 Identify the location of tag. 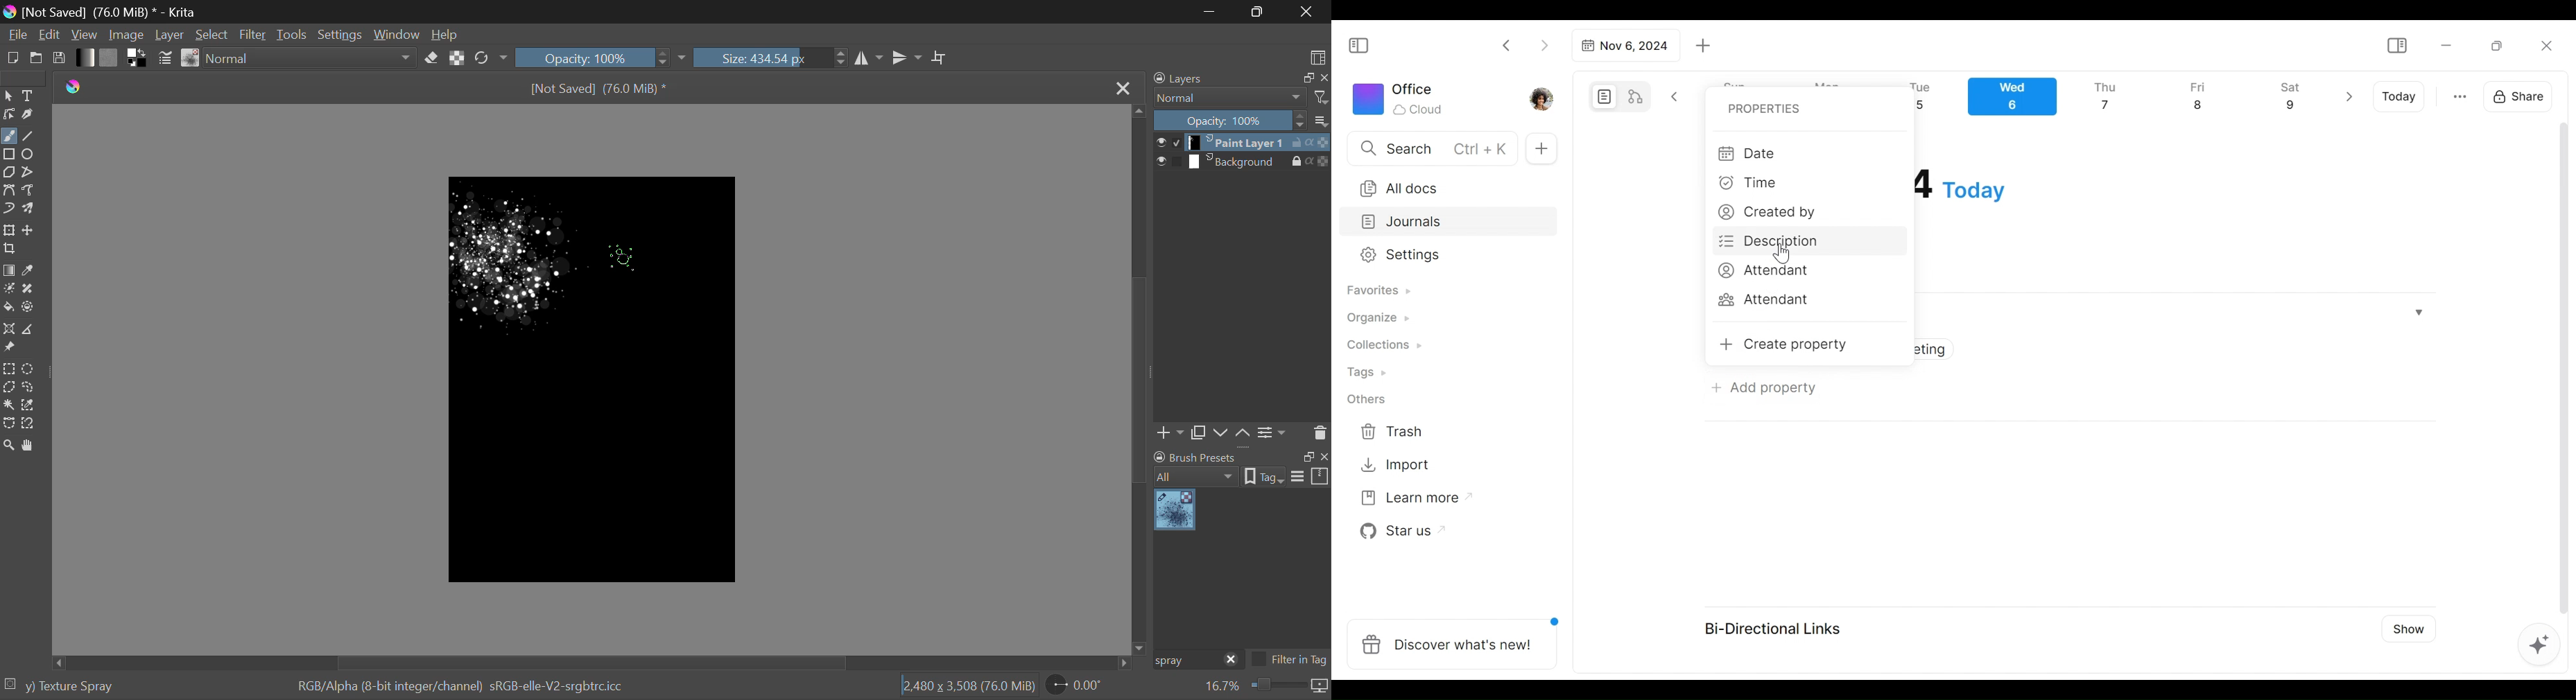
(1264, 478).